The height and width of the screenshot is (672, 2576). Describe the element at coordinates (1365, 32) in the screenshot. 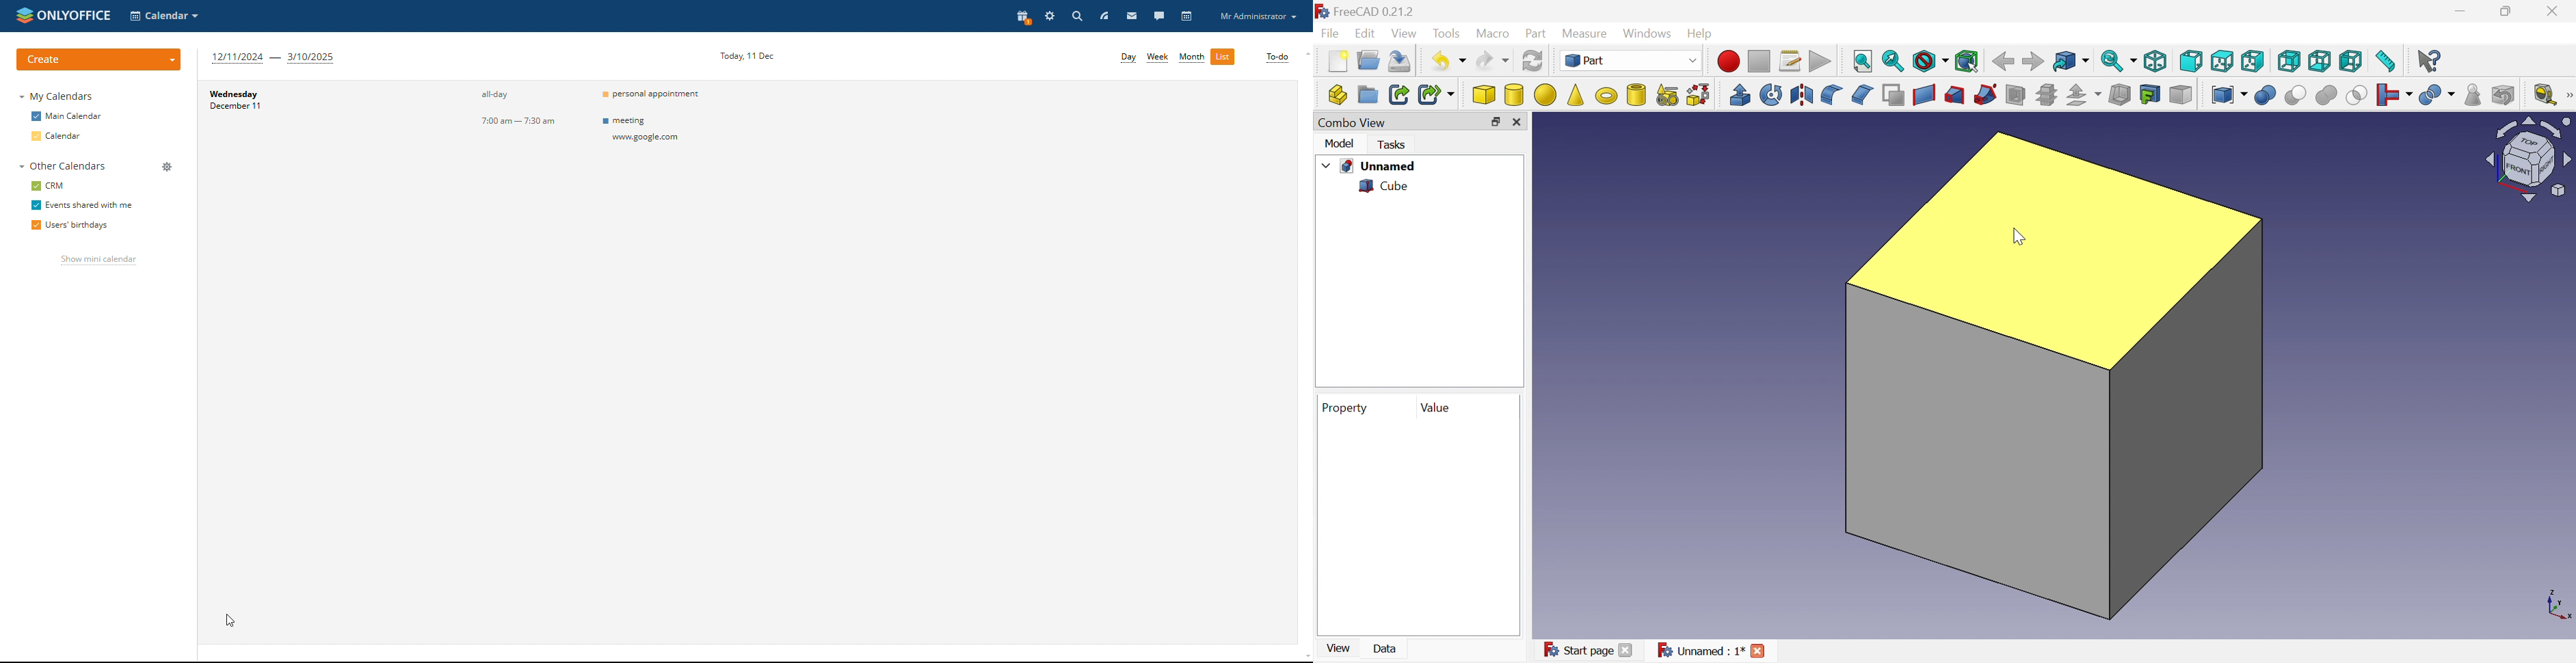

I see `Edit` at that location.